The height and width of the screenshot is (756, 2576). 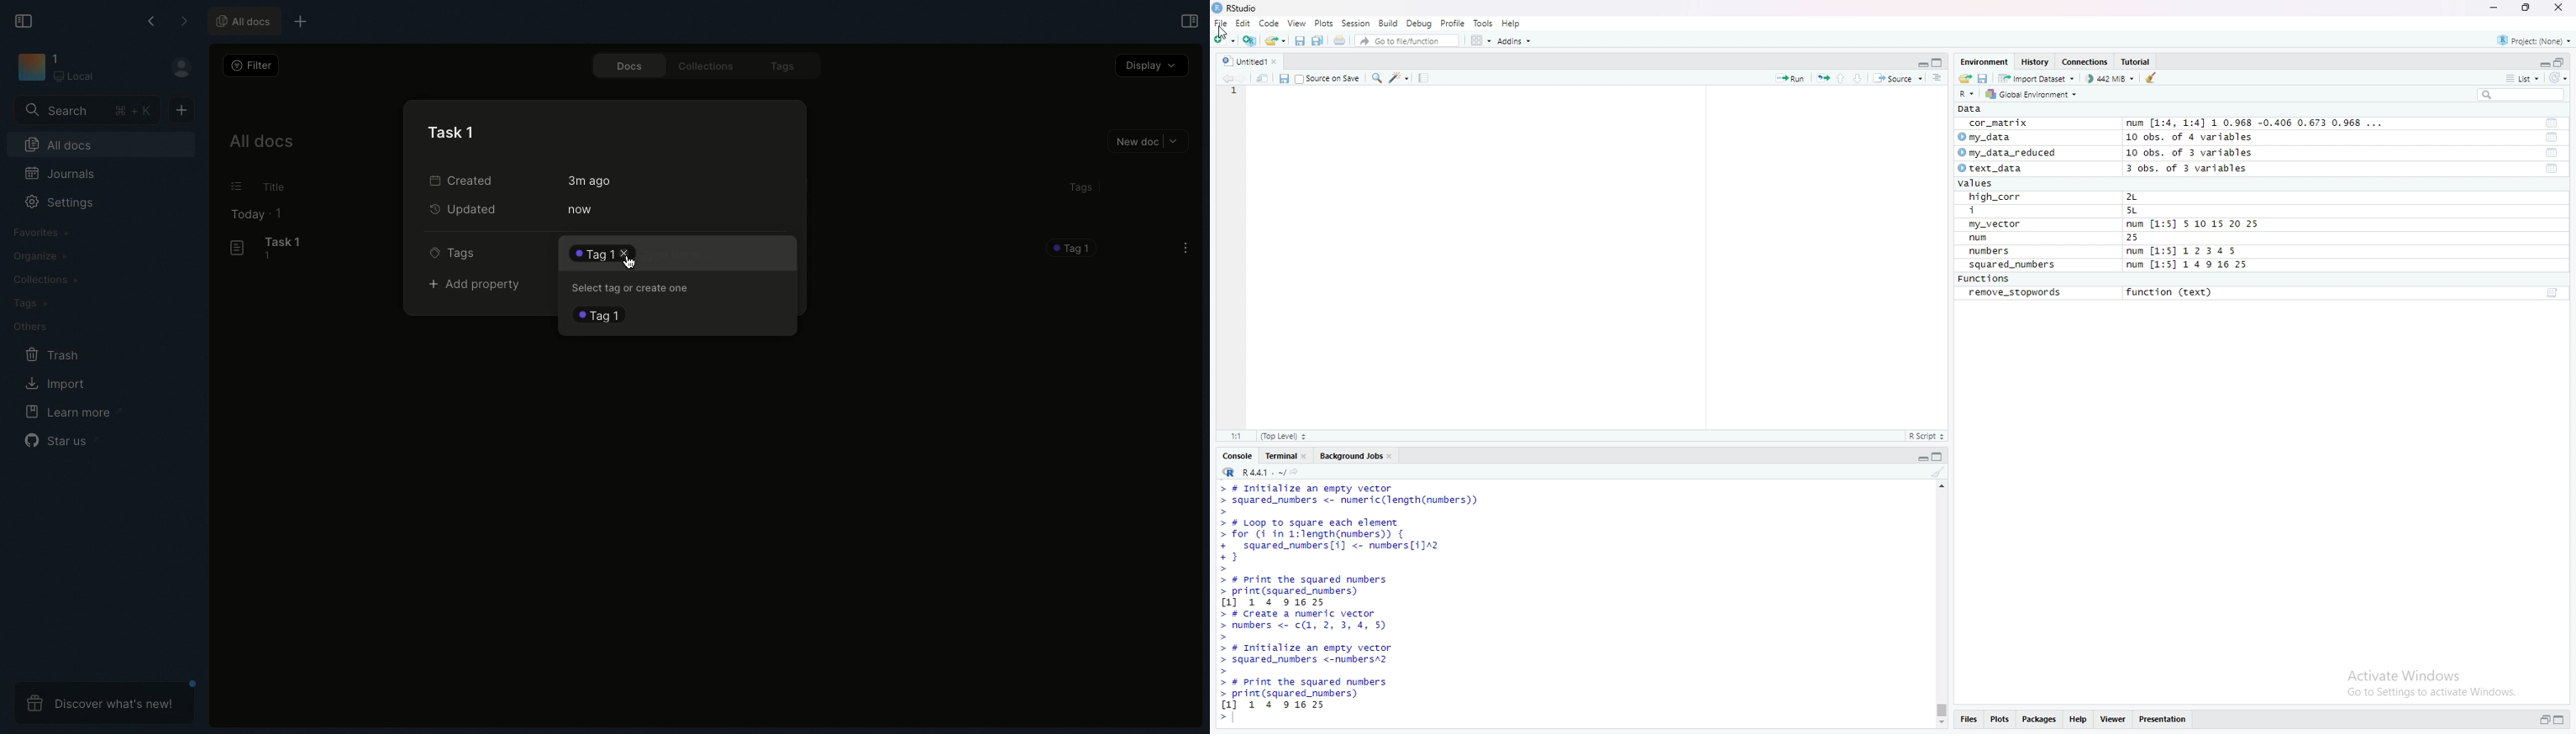 I want to click on minimize, so click(x=1920, y=63).